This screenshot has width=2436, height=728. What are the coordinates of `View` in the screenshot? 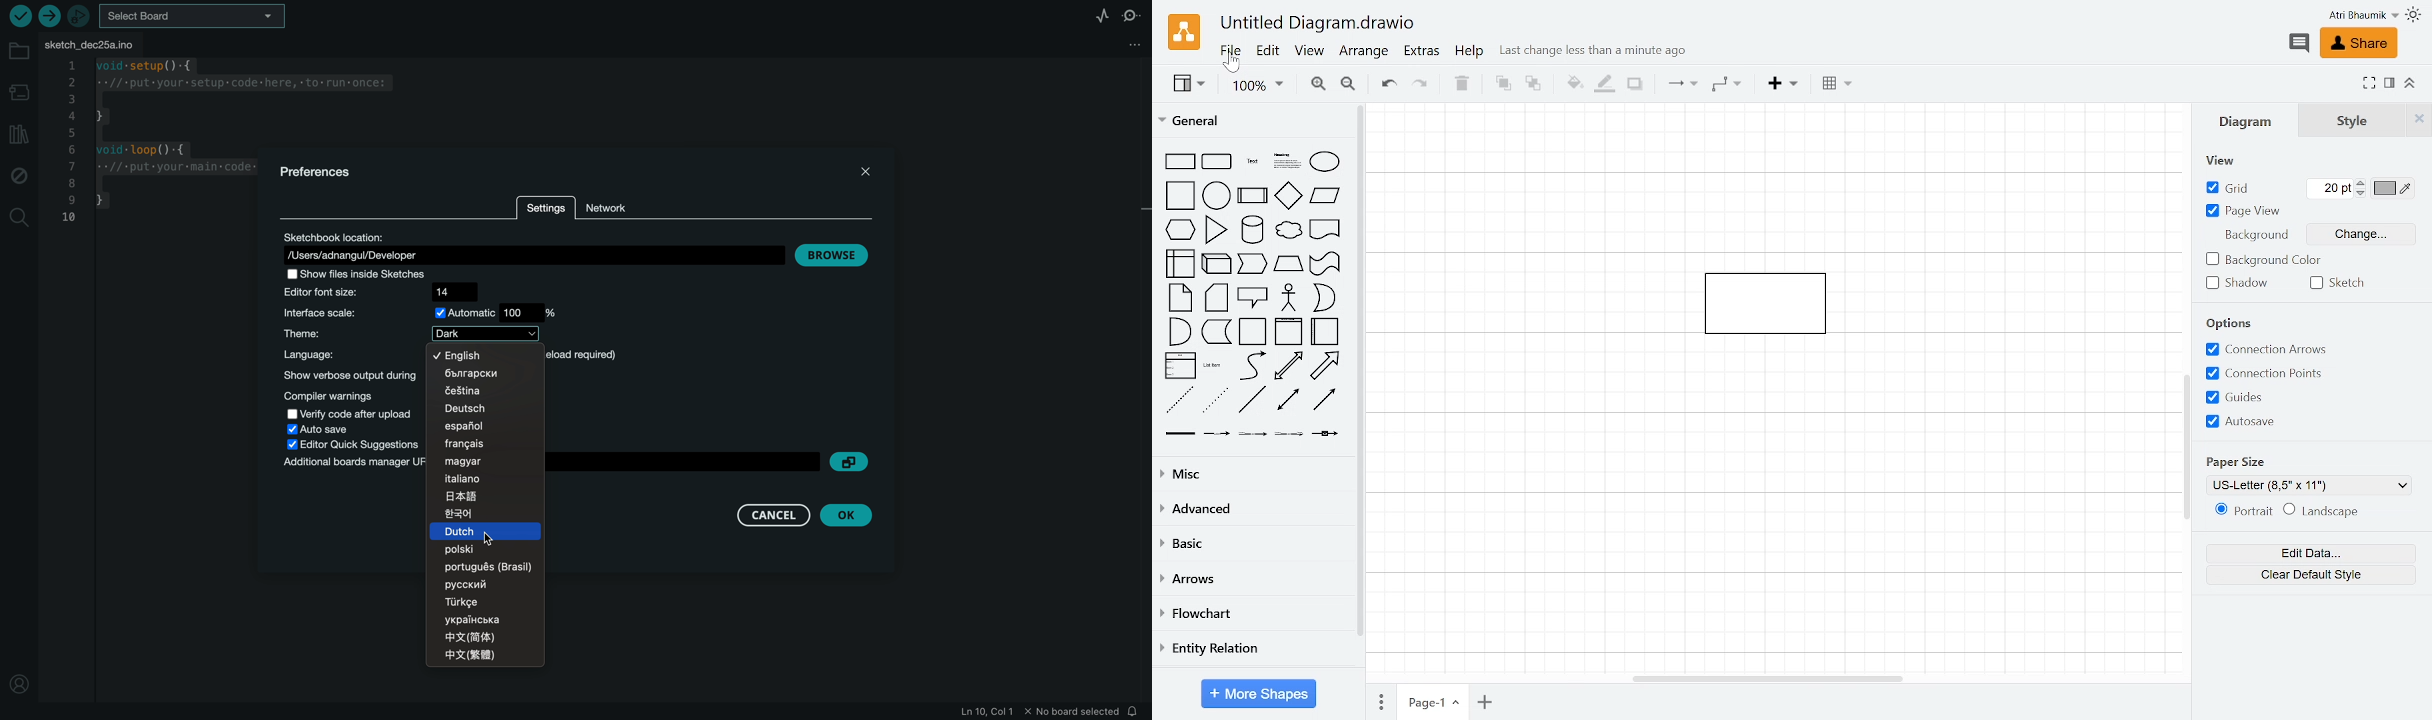 It's located at (1190, 86).